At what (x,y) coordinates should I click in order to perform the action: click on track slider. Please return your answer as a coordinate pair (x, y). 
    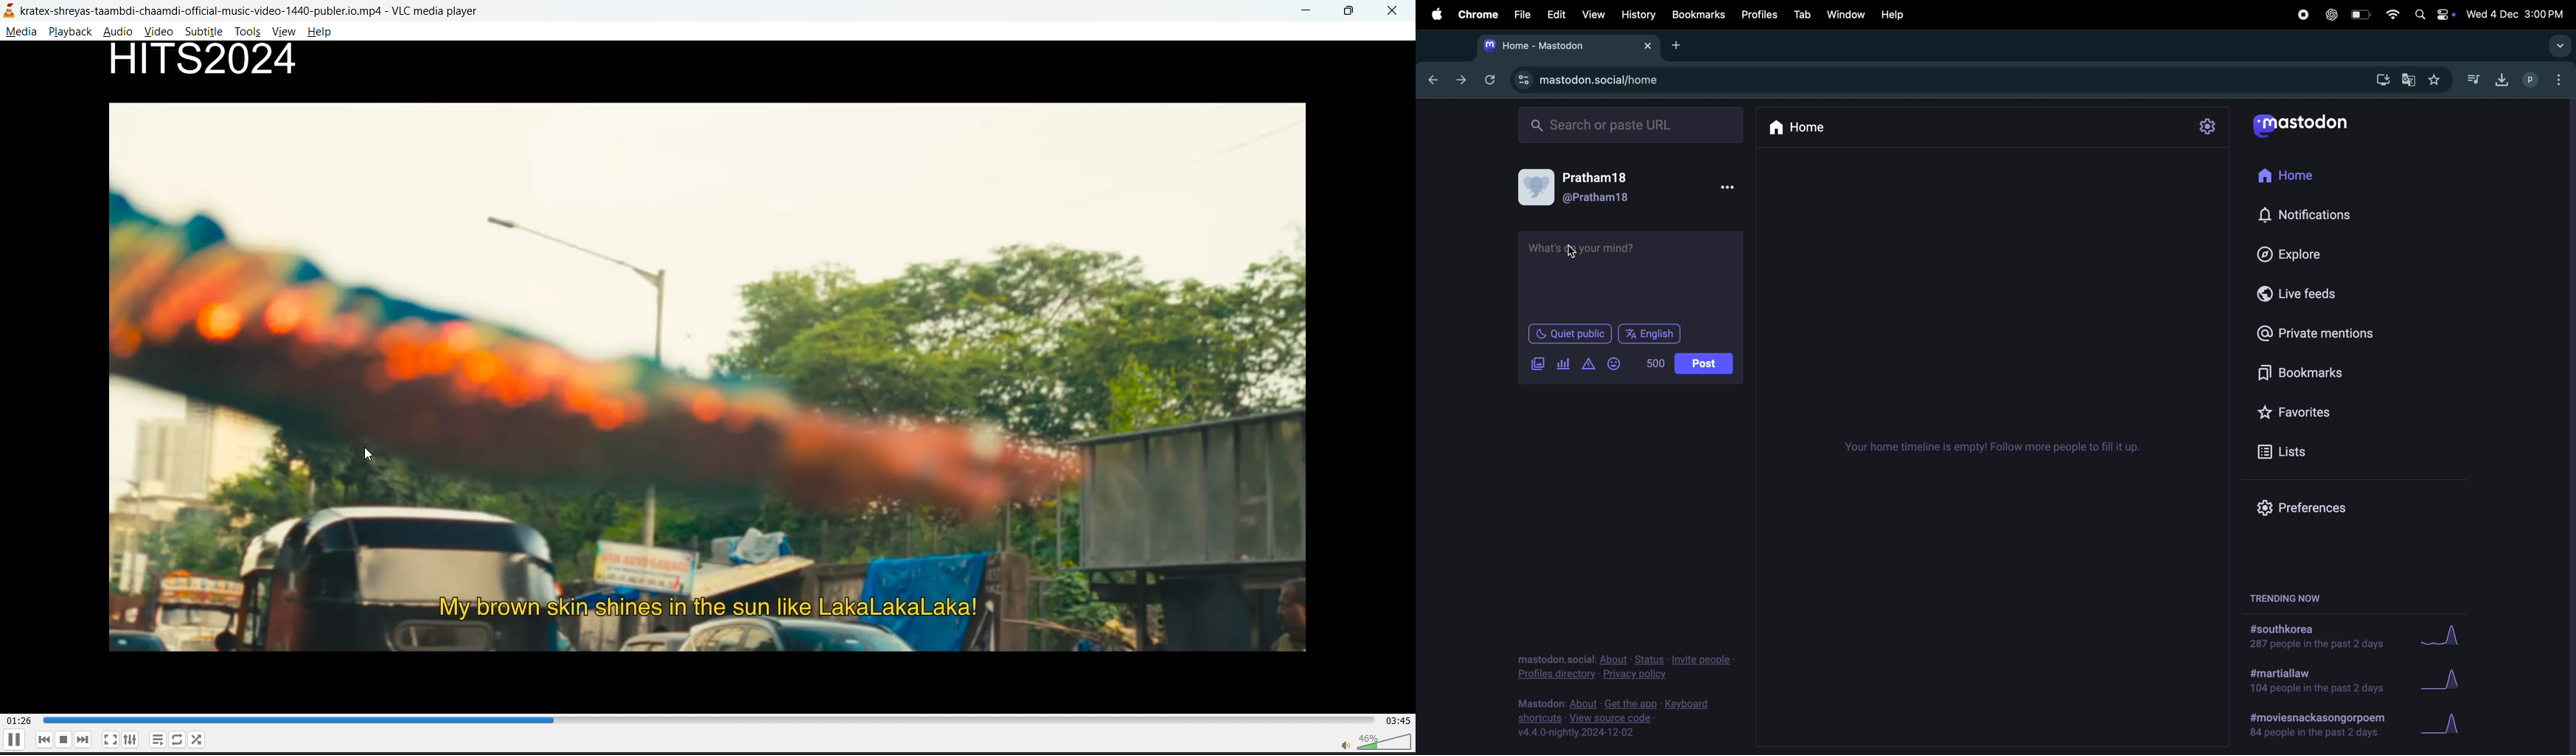
    Looking at the image, I should click on (704, 720).